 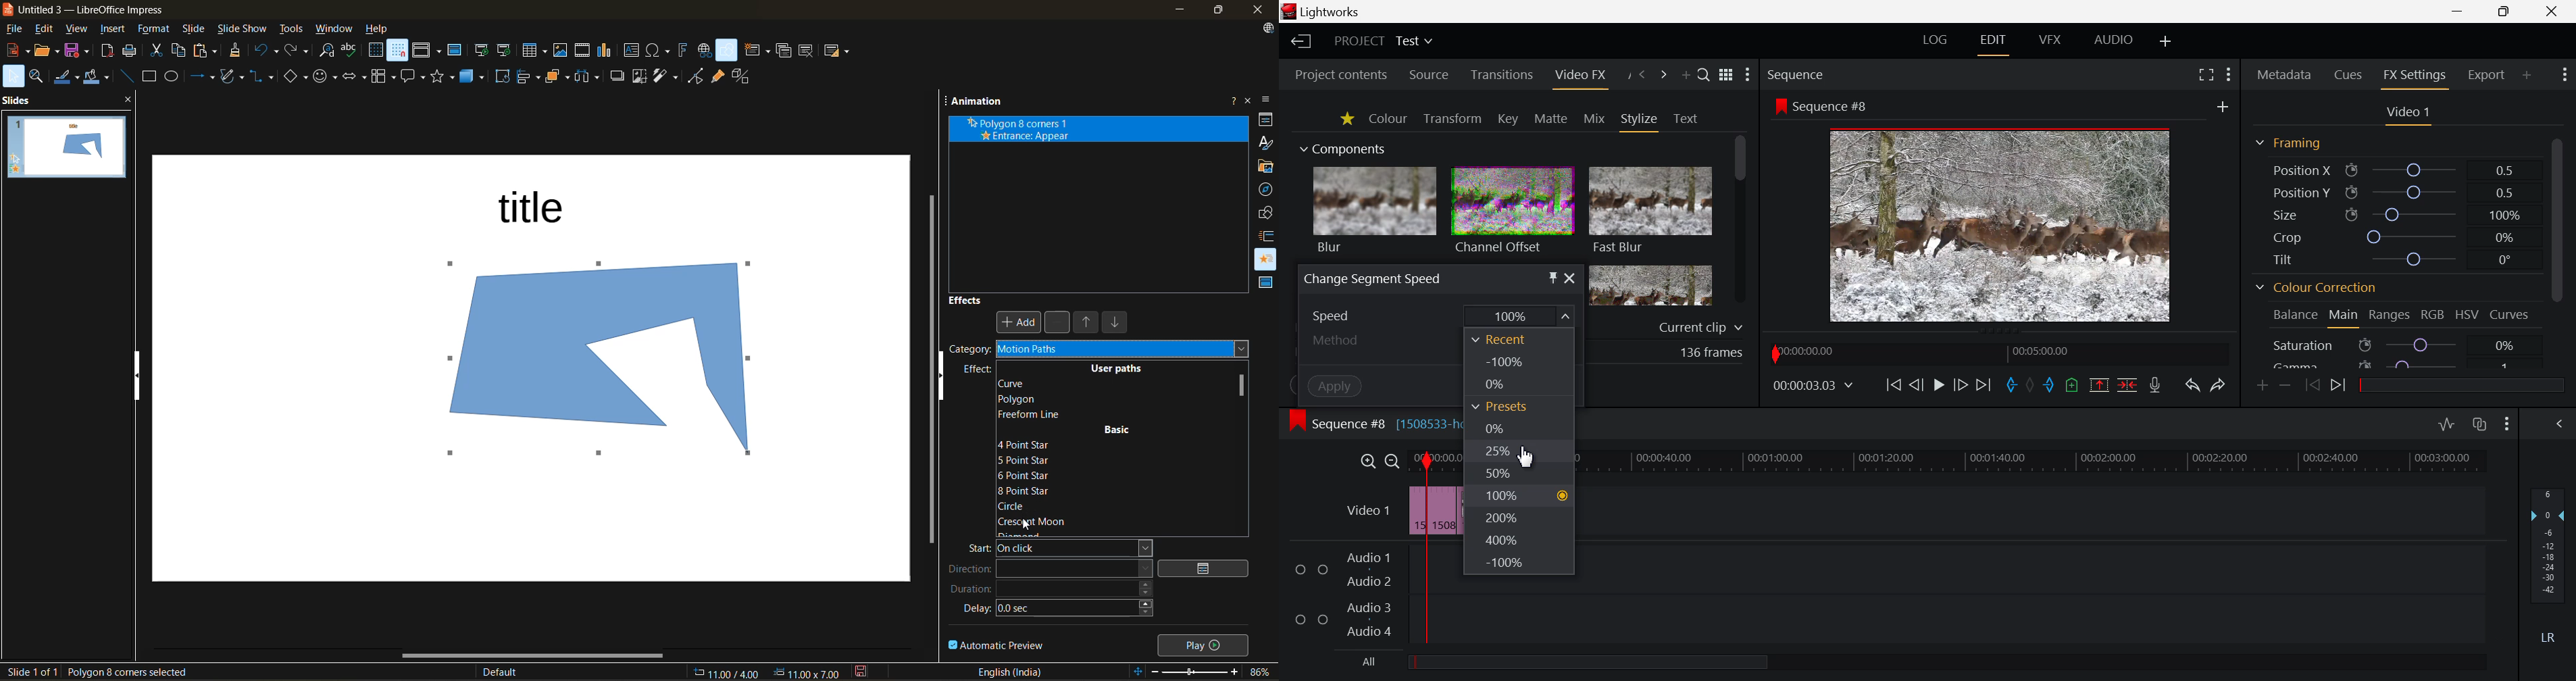 I want to click on slide master name, so click(x=506, y=673).